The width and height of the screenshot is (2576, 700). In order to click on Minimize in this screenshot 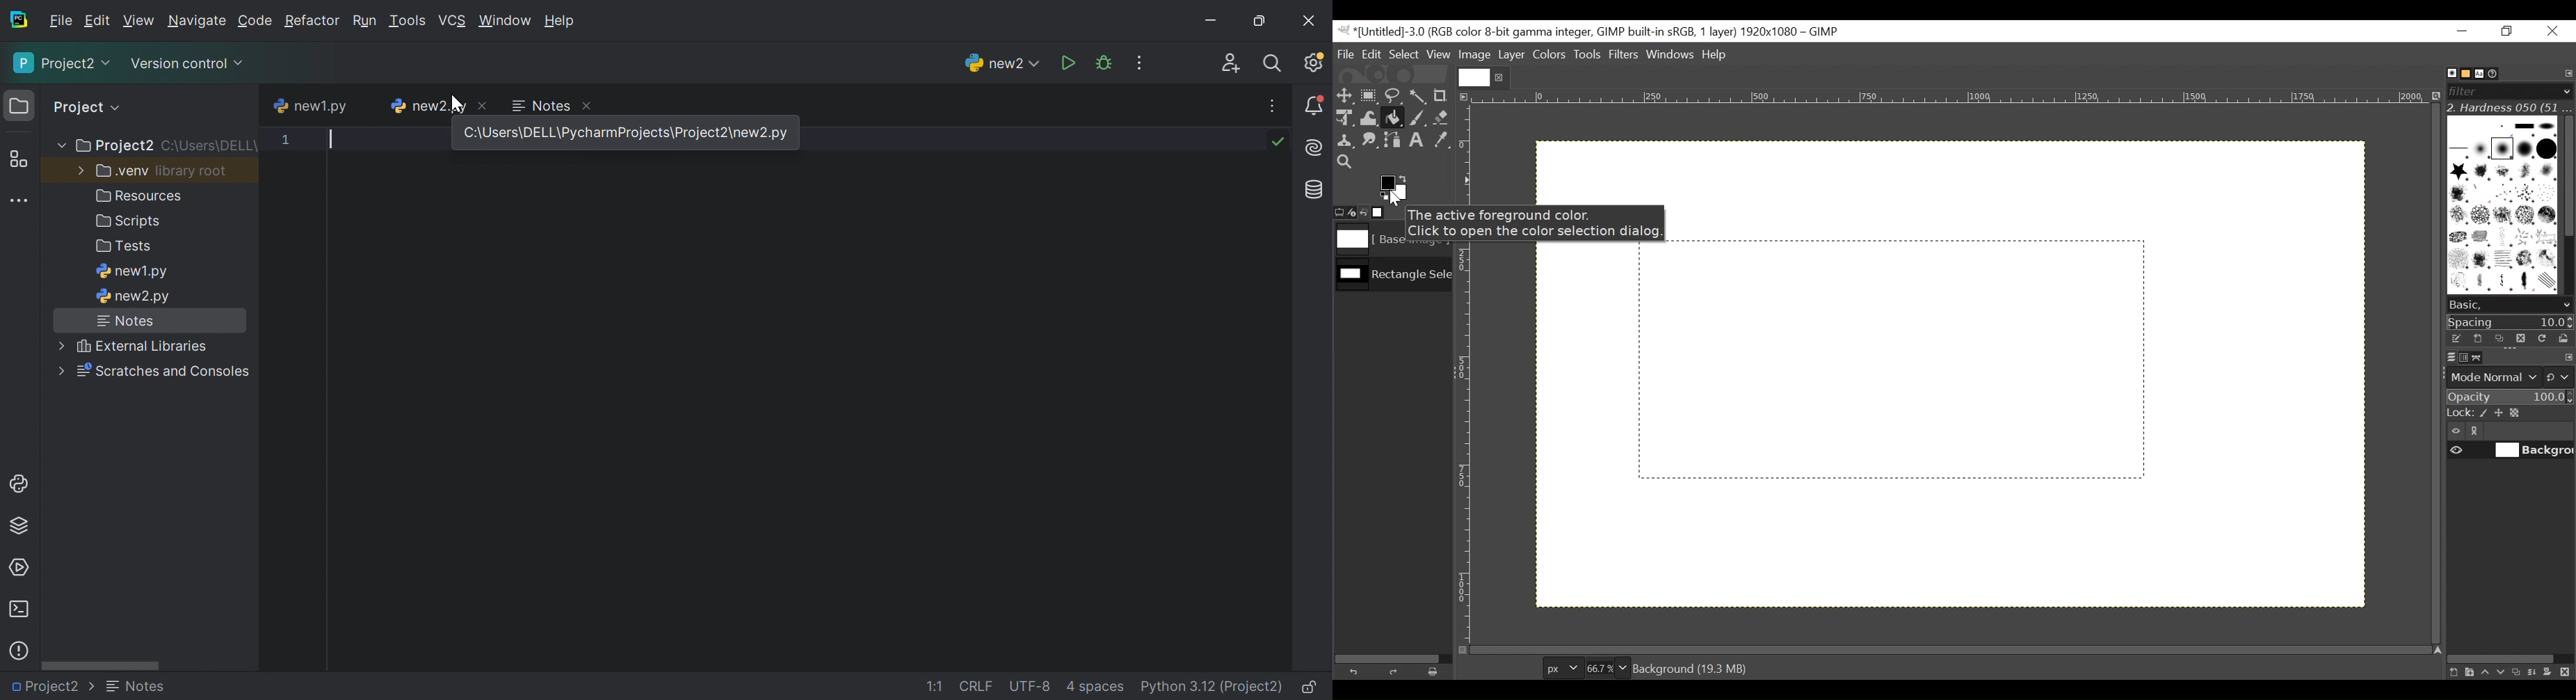, I will do `click(1209, 20)`.